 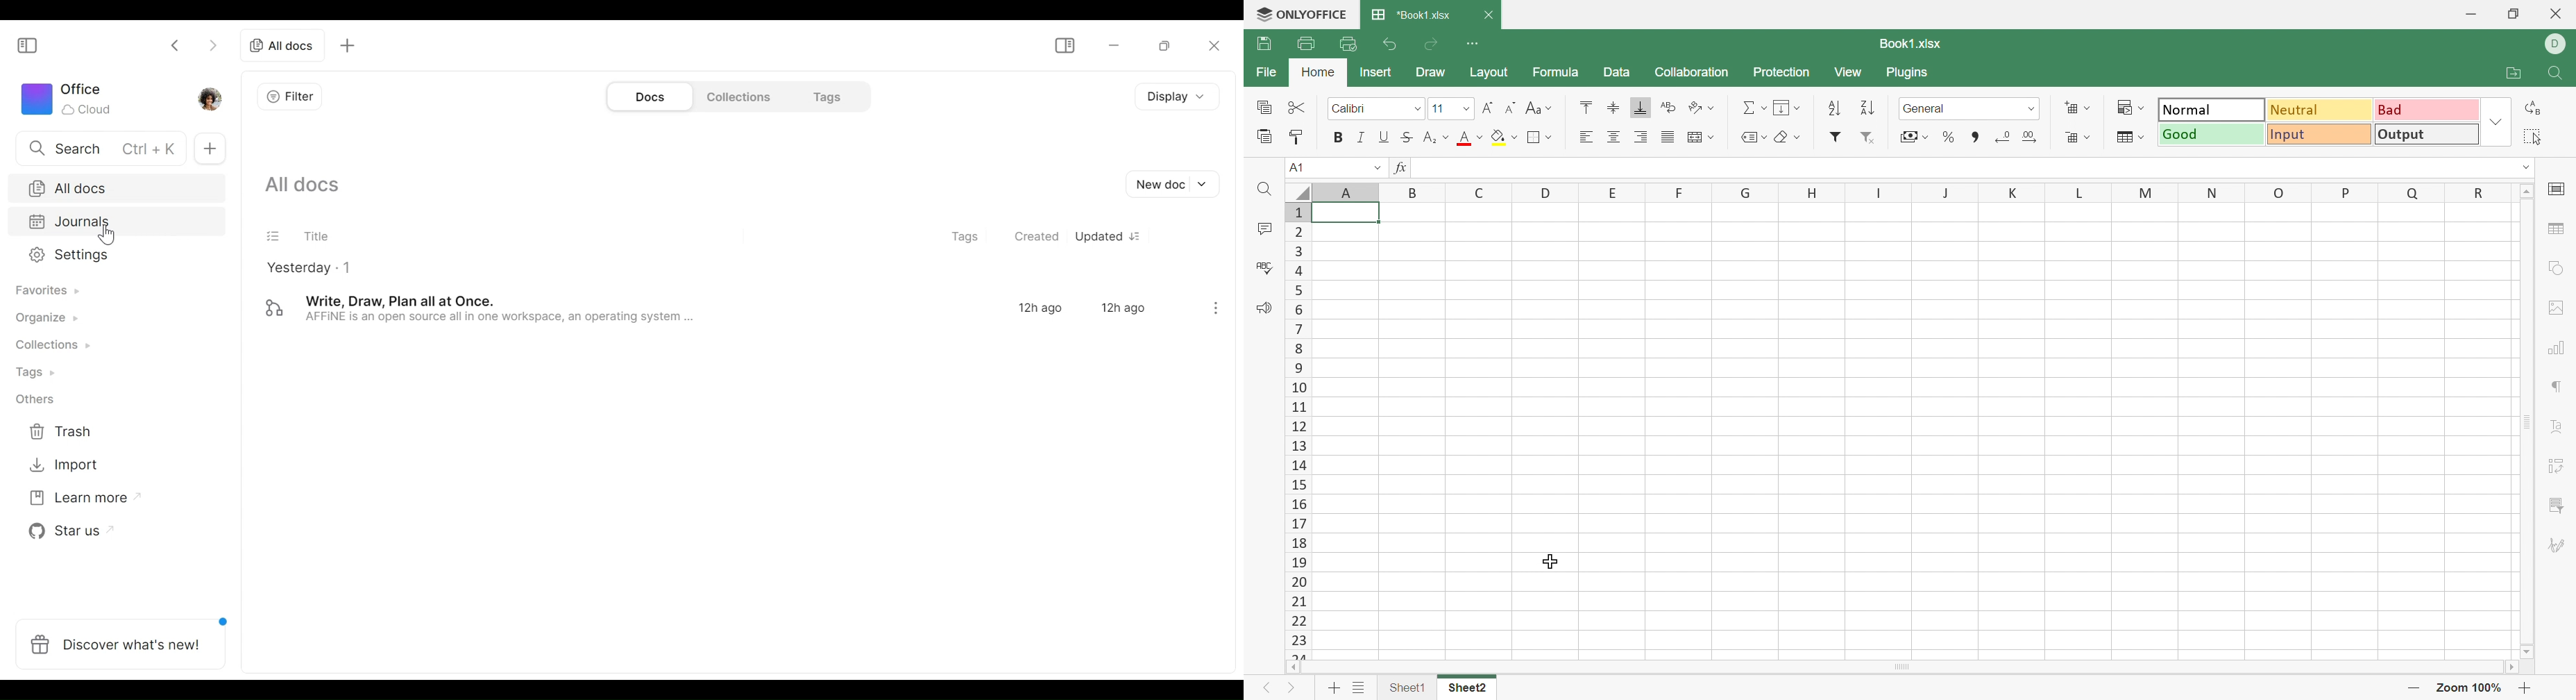 I want to click on Good, so click(x=2210, y=134).